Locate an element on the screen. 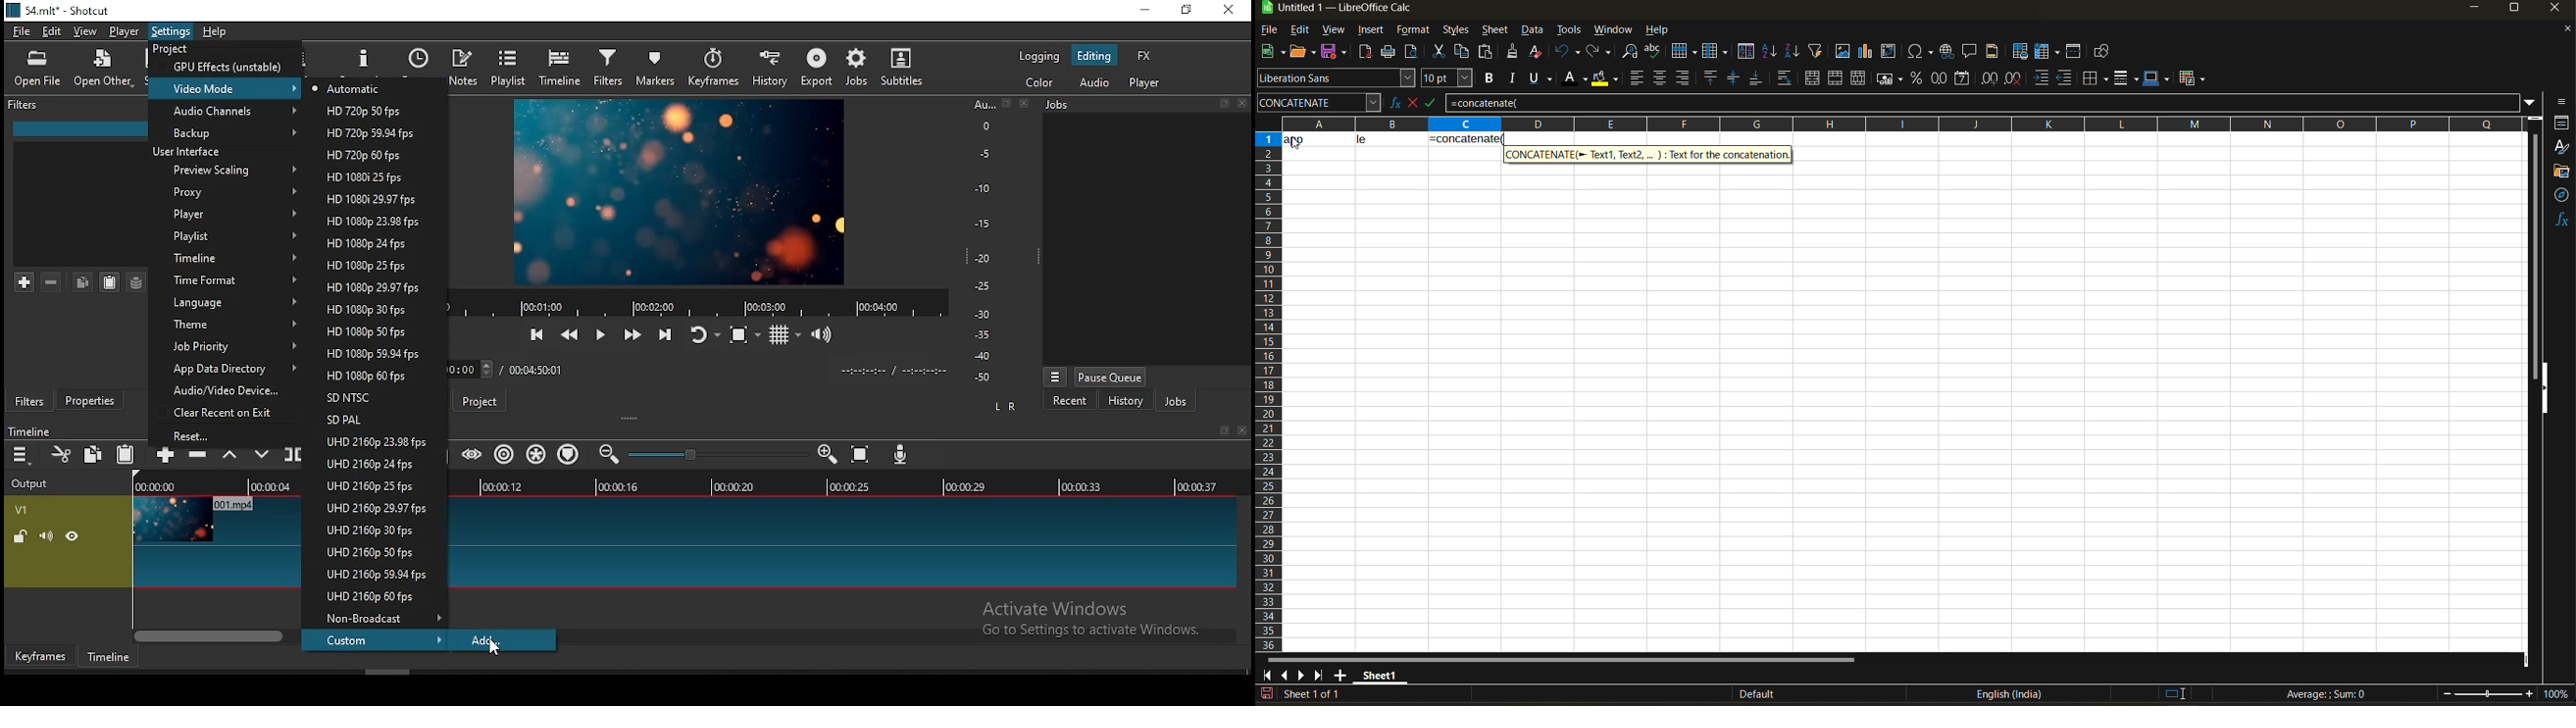  notes is located at coordinates (463, 68).